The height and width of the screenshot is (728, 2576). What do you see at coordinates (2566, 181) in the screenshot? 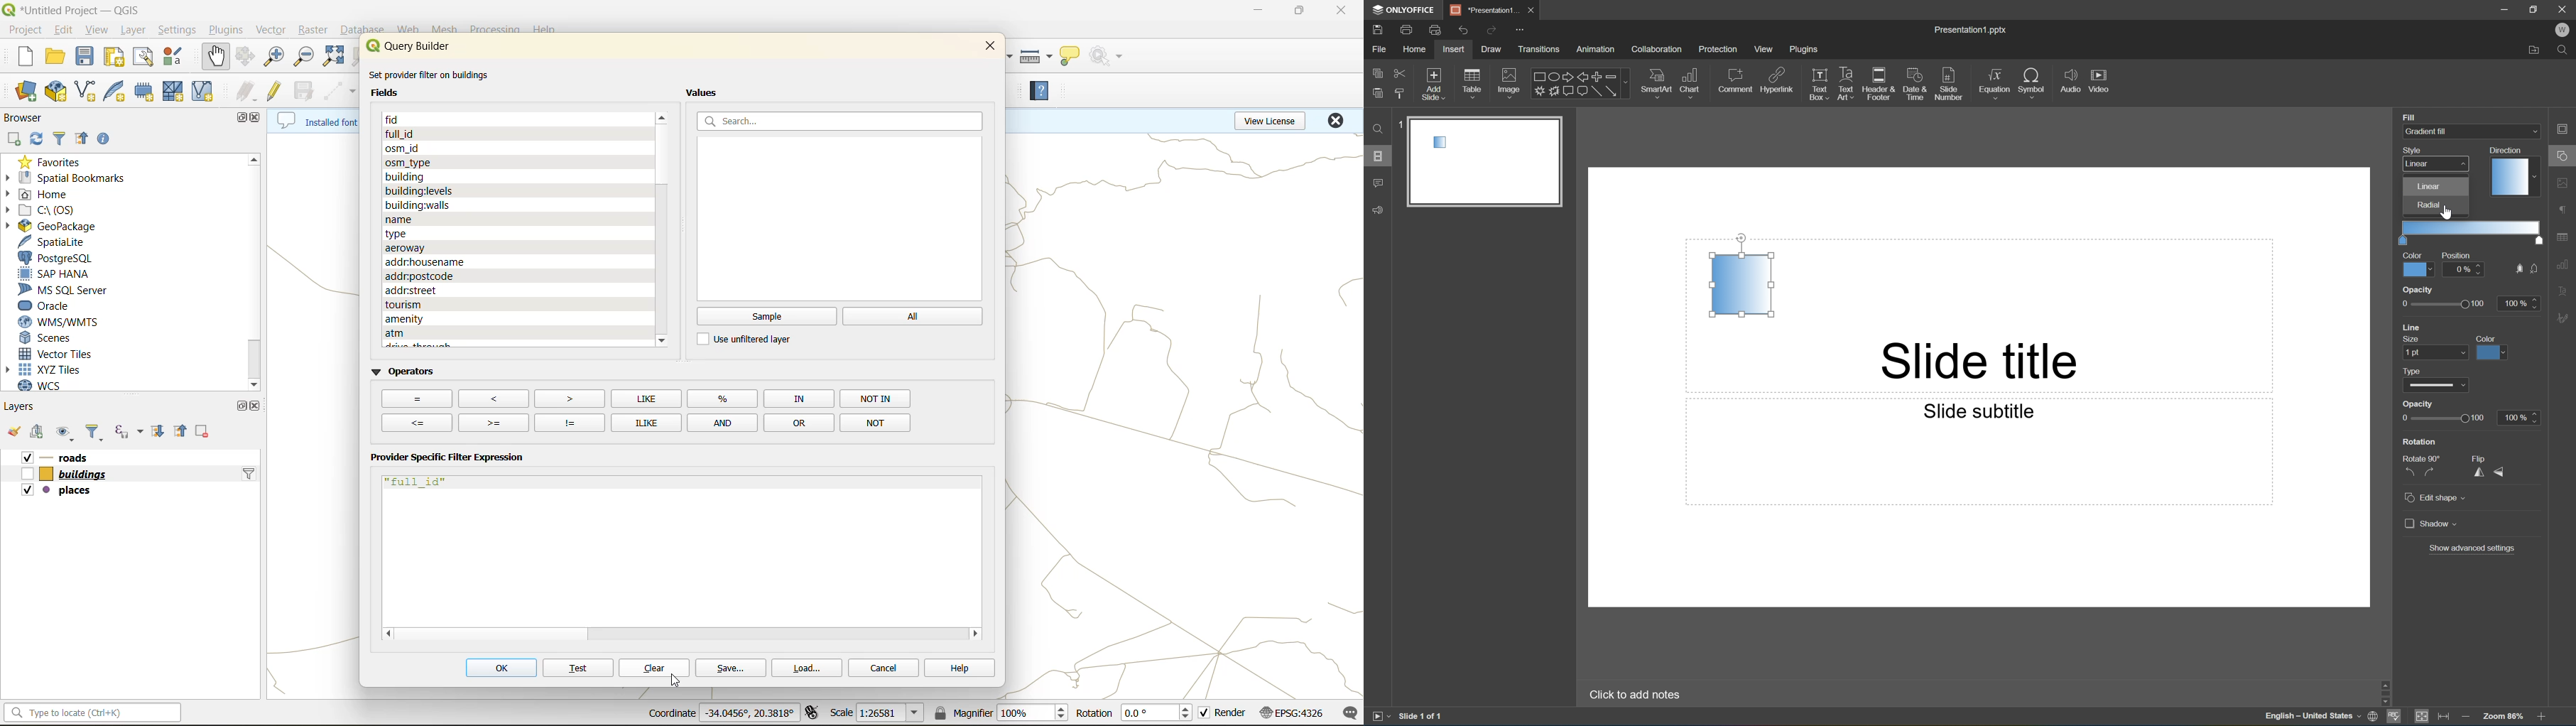
I see `Image settings` at bounding box center [2566, 181].